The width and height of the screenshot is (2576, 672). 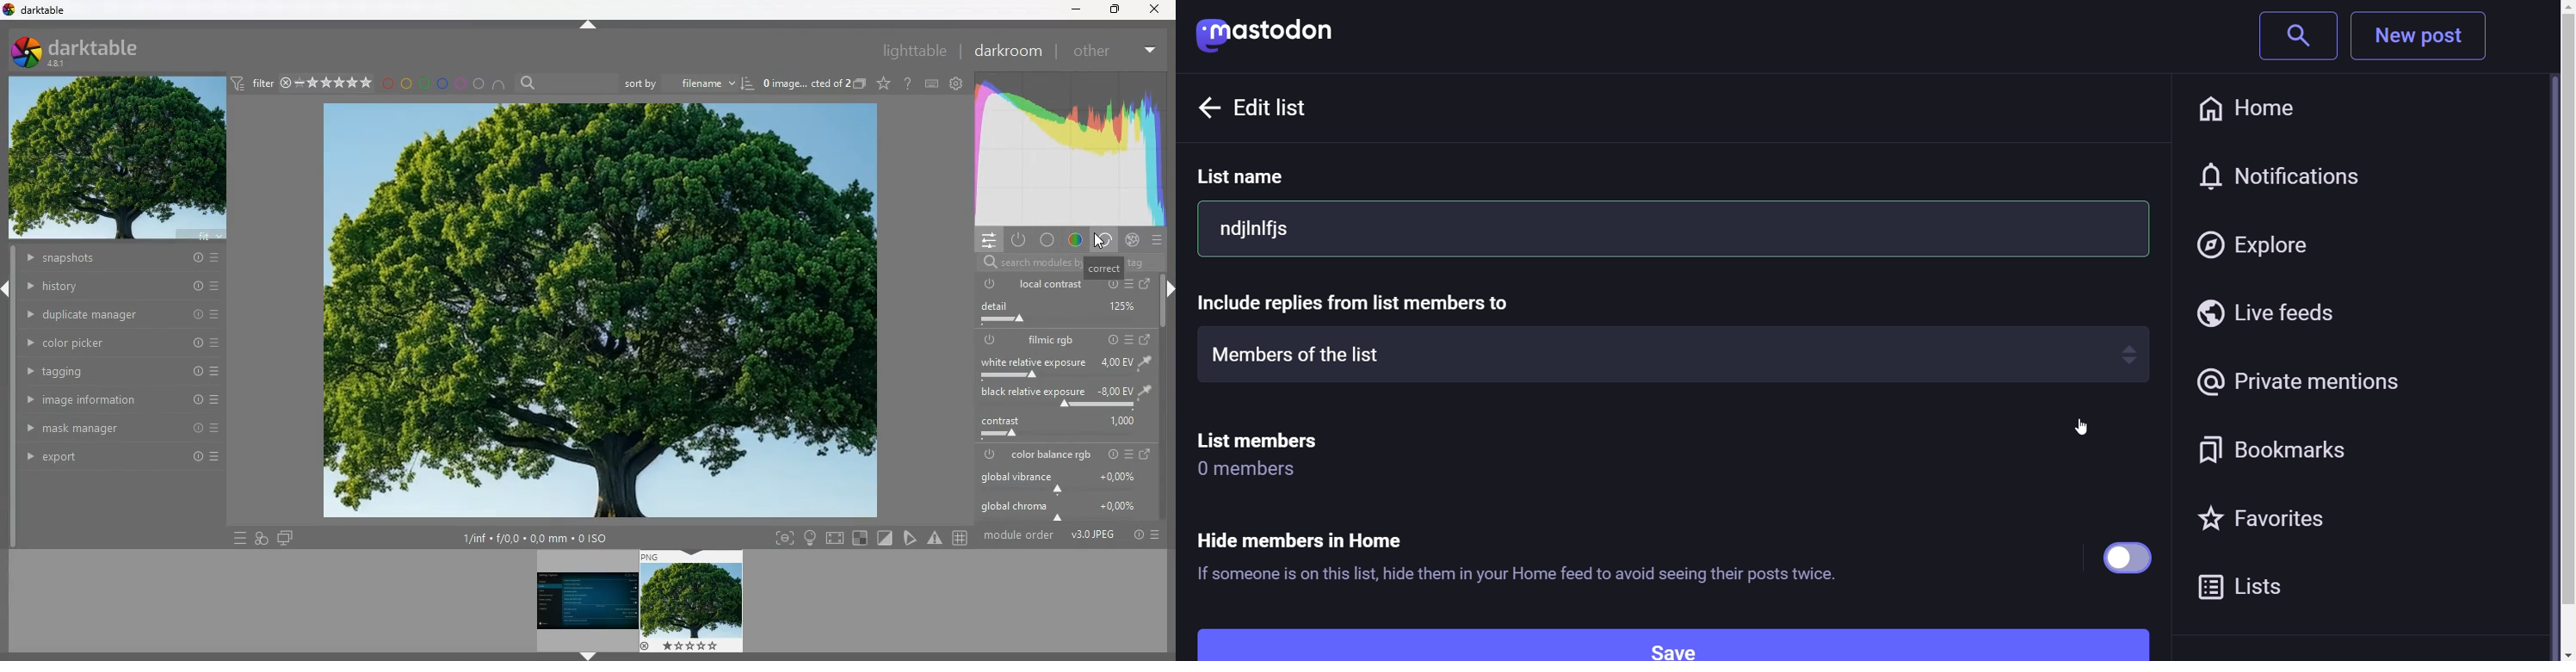 What do you see at coordinates (1050, 283) in the screenshot?
I see `local contrast` at bounding box center [1050, 283].